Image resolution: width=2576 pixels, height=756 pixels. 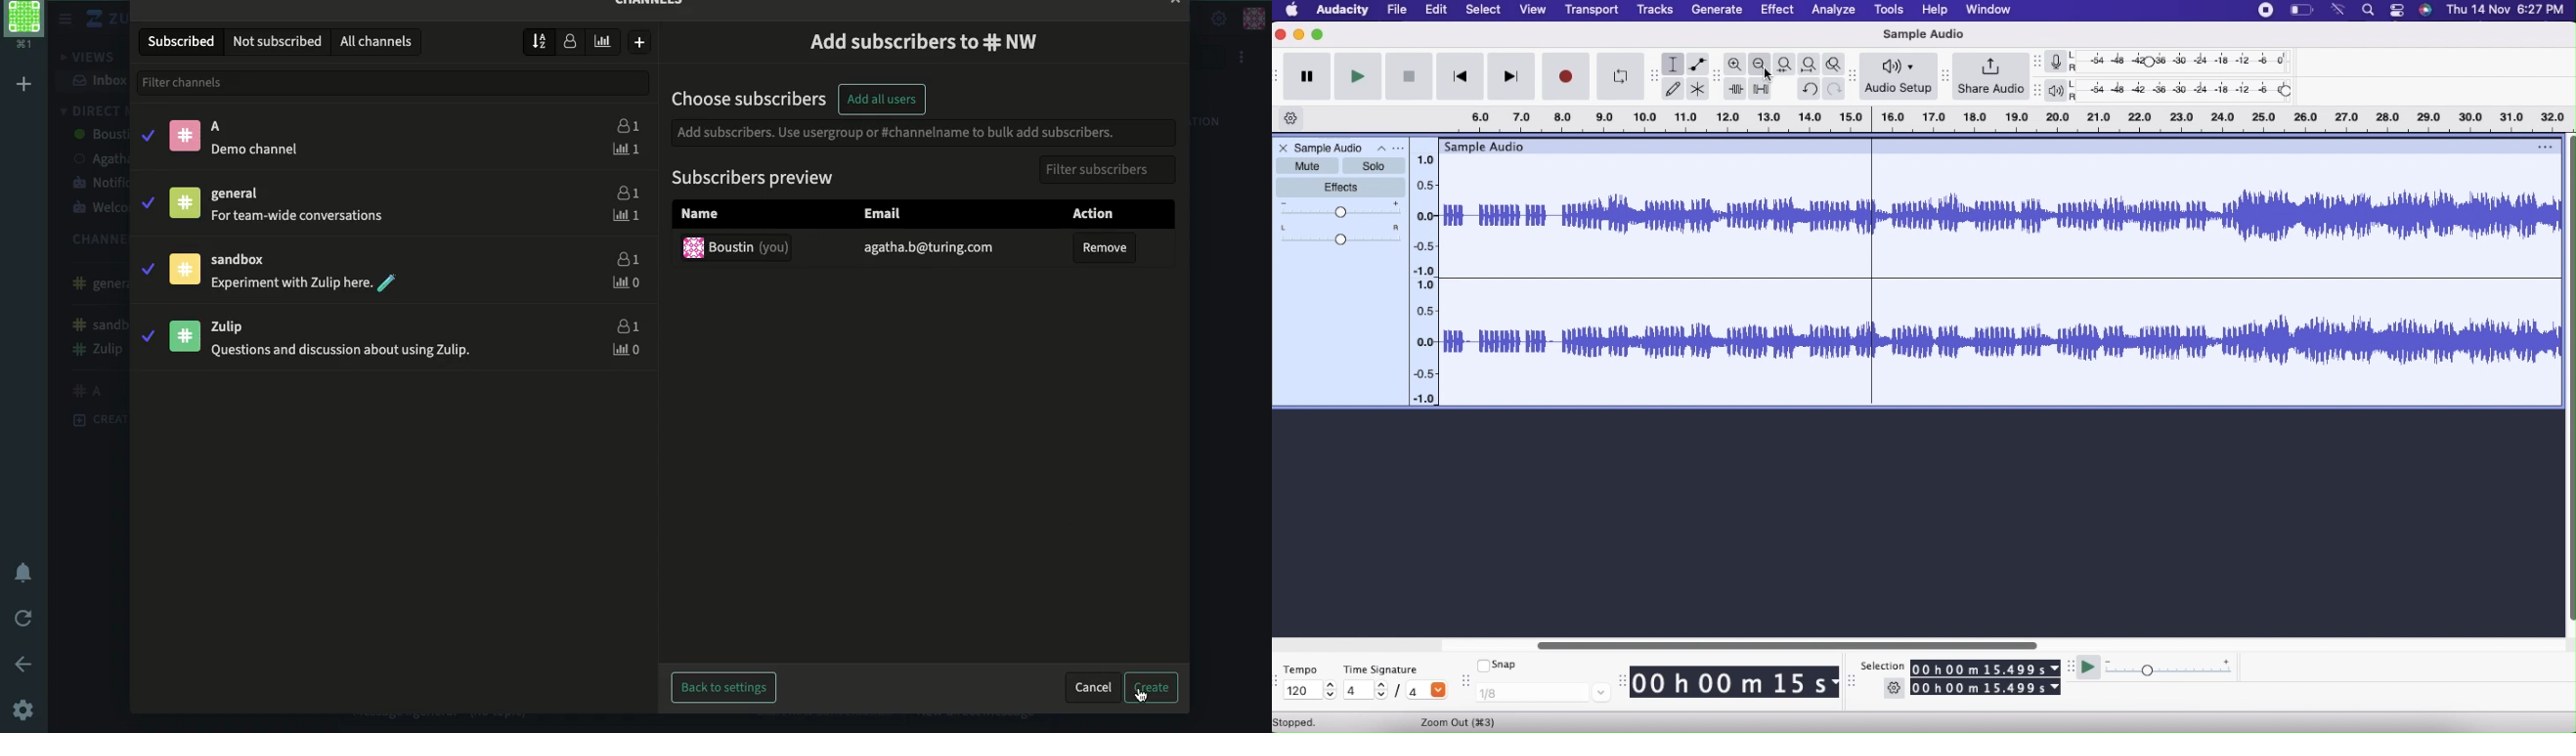 I want to click on sandbox, so click(x=246, y=260).